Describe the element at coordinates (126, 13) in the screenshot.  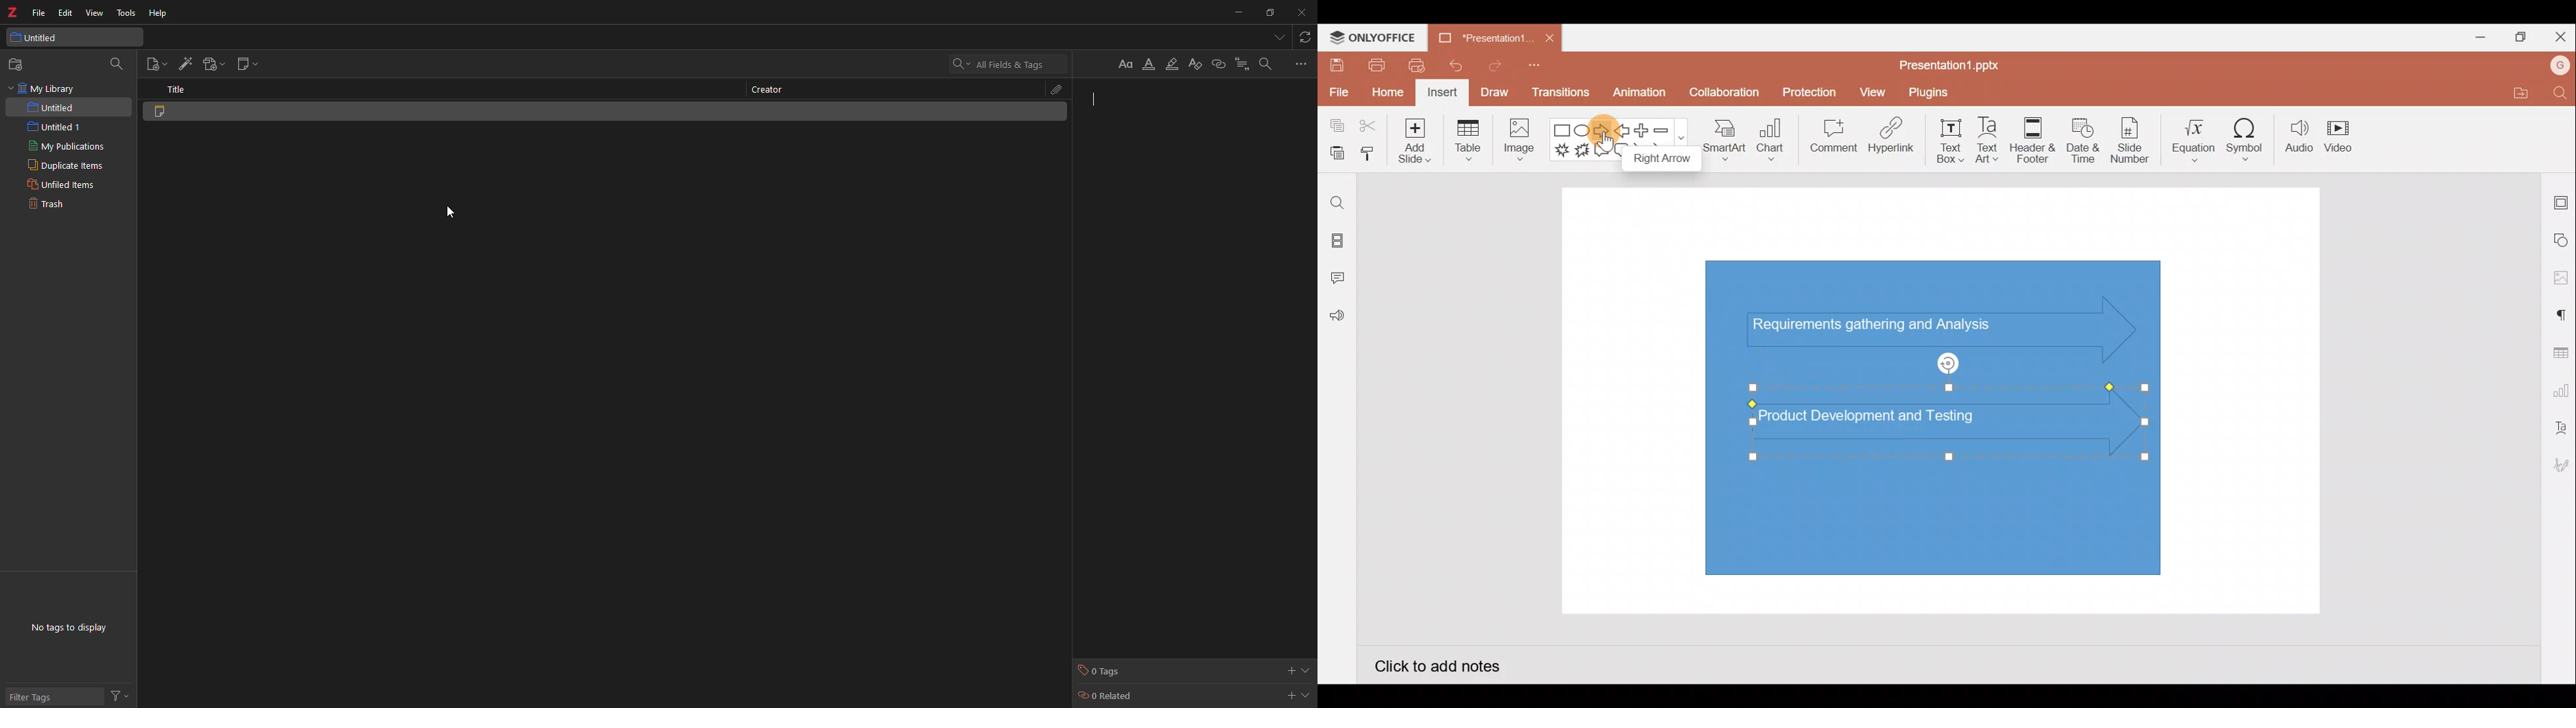
I see `tools` at that location.